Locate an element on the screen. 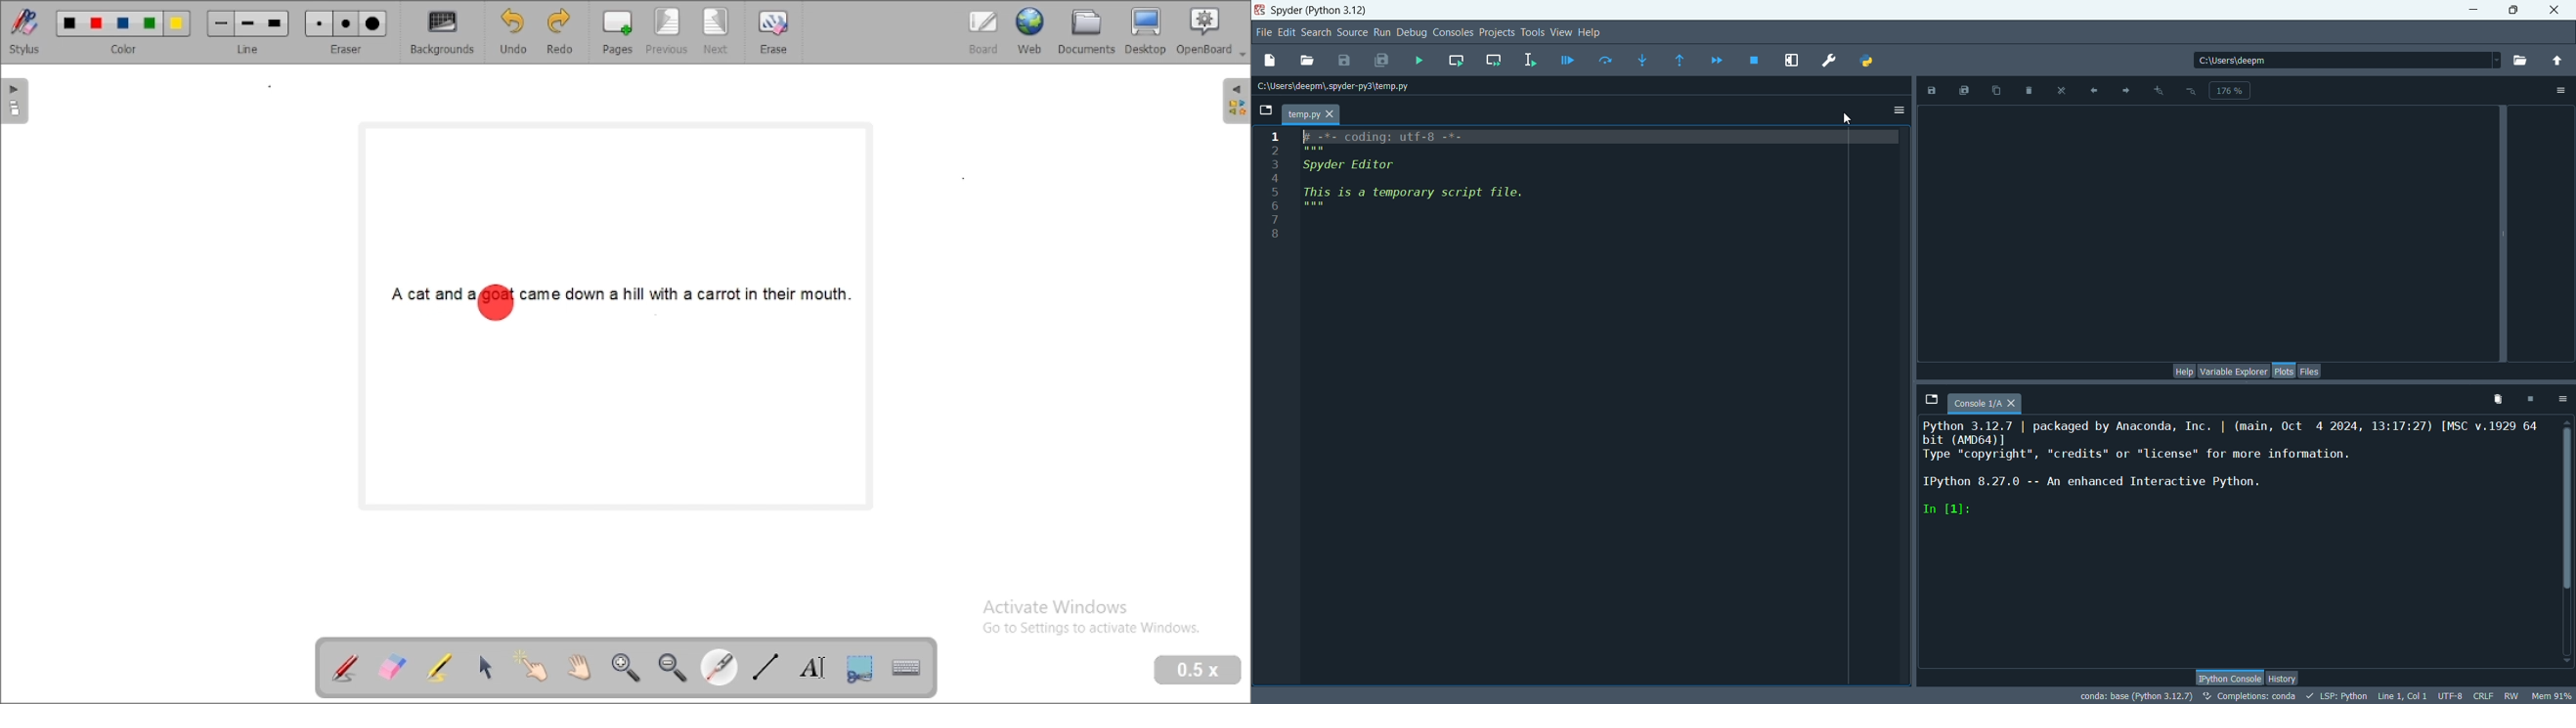  cursor is located at coordinates (1847, 119).